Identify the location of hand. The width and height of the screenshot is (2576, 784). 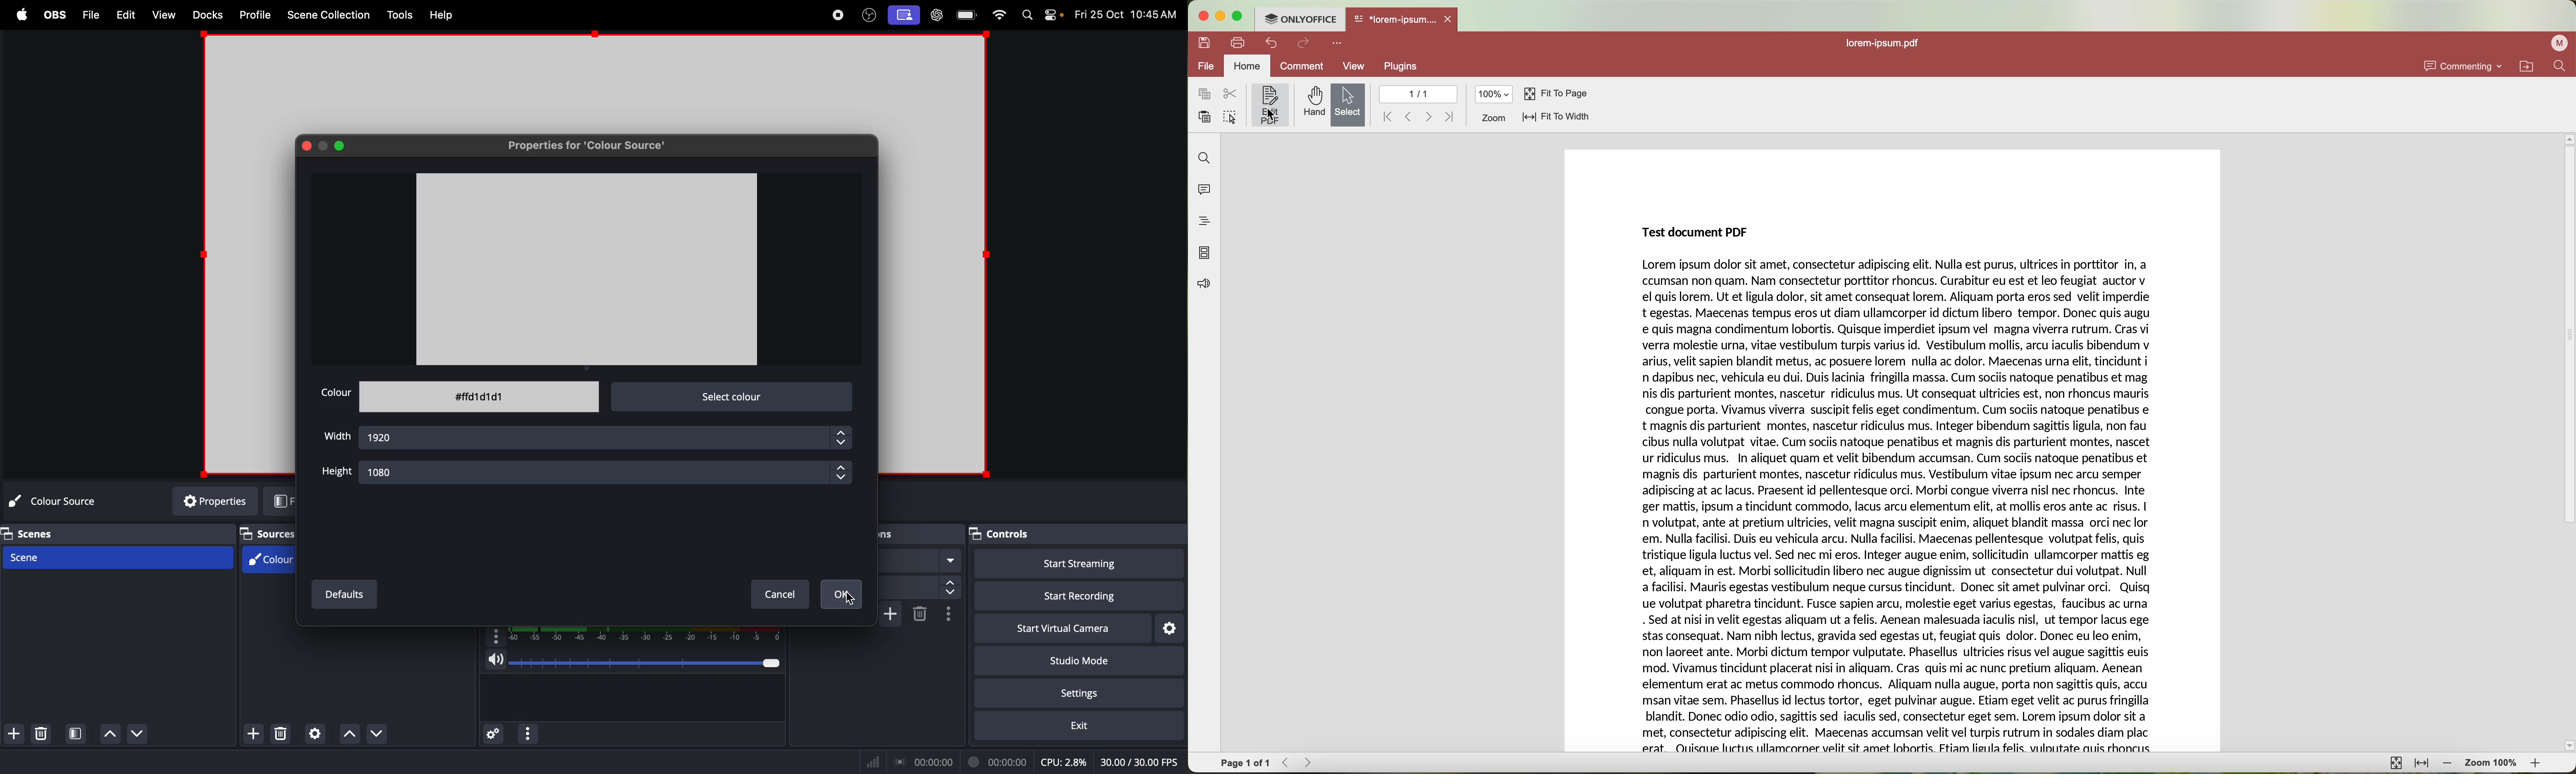
(1312, 103).